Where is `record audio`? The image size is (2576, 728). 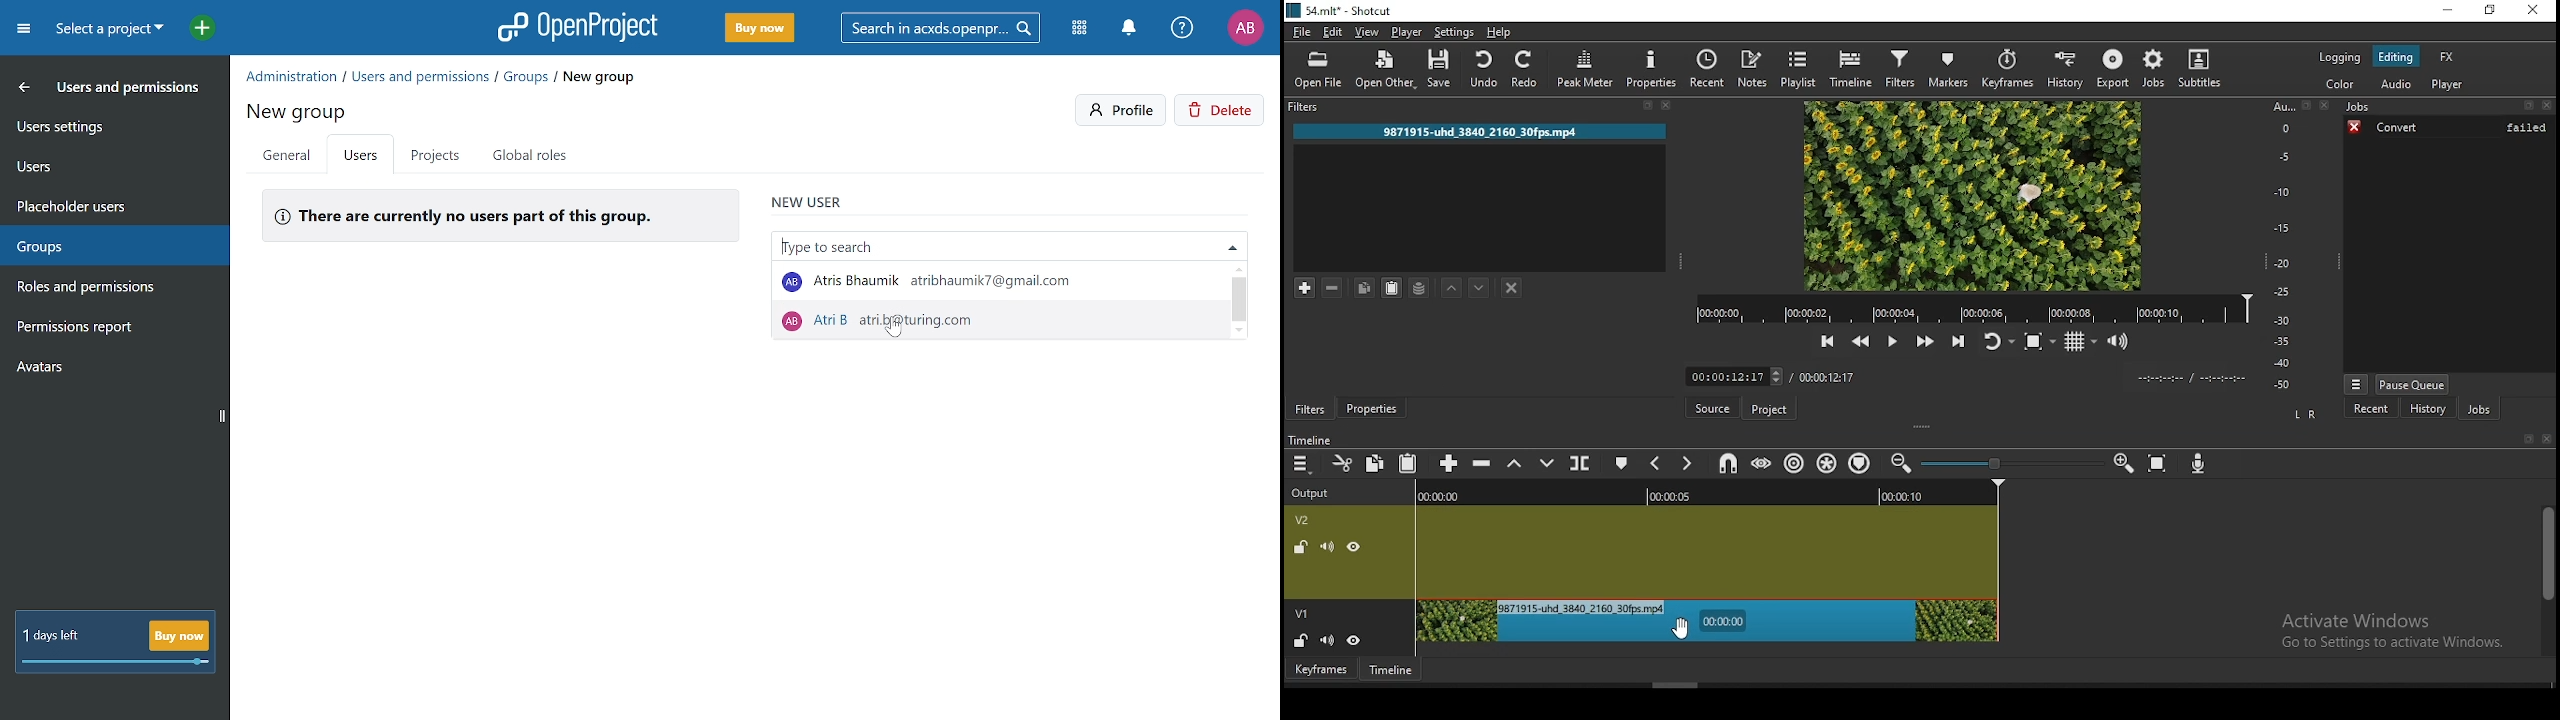 record audio is located at coordinates (2197, 465).